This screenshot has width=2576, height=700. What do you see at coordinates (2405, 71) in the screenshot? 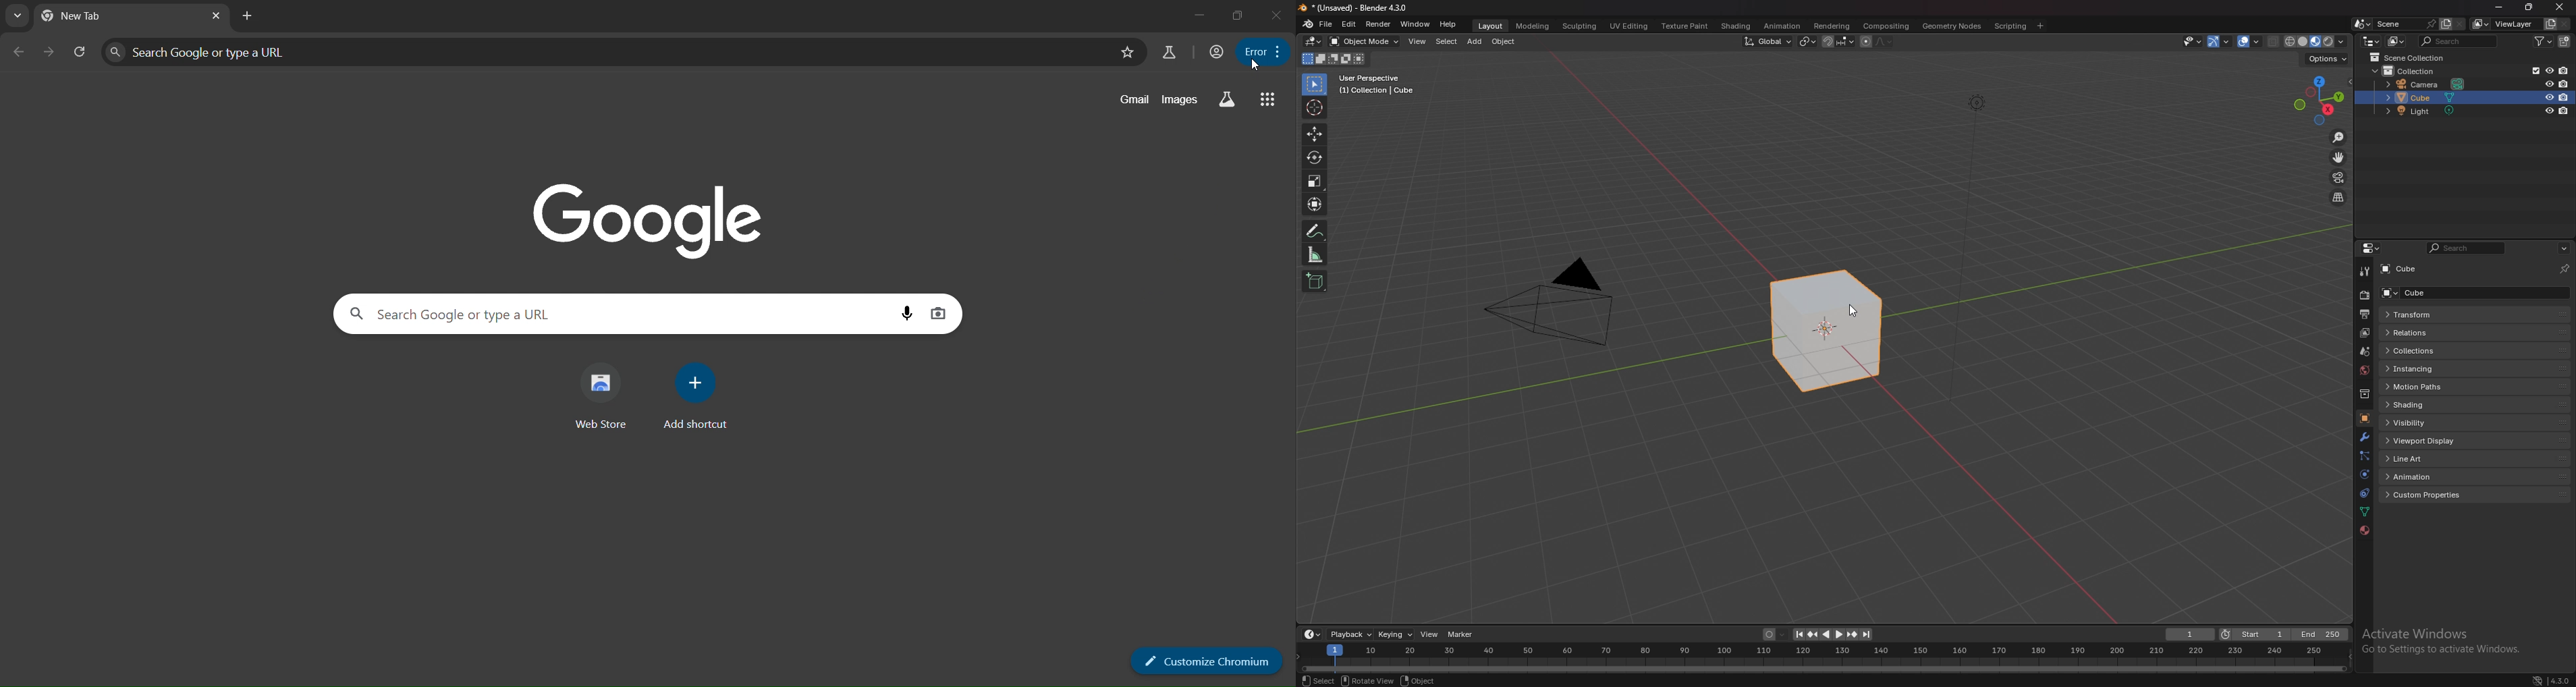
I see `collection` at bounding box center [2405, 71].